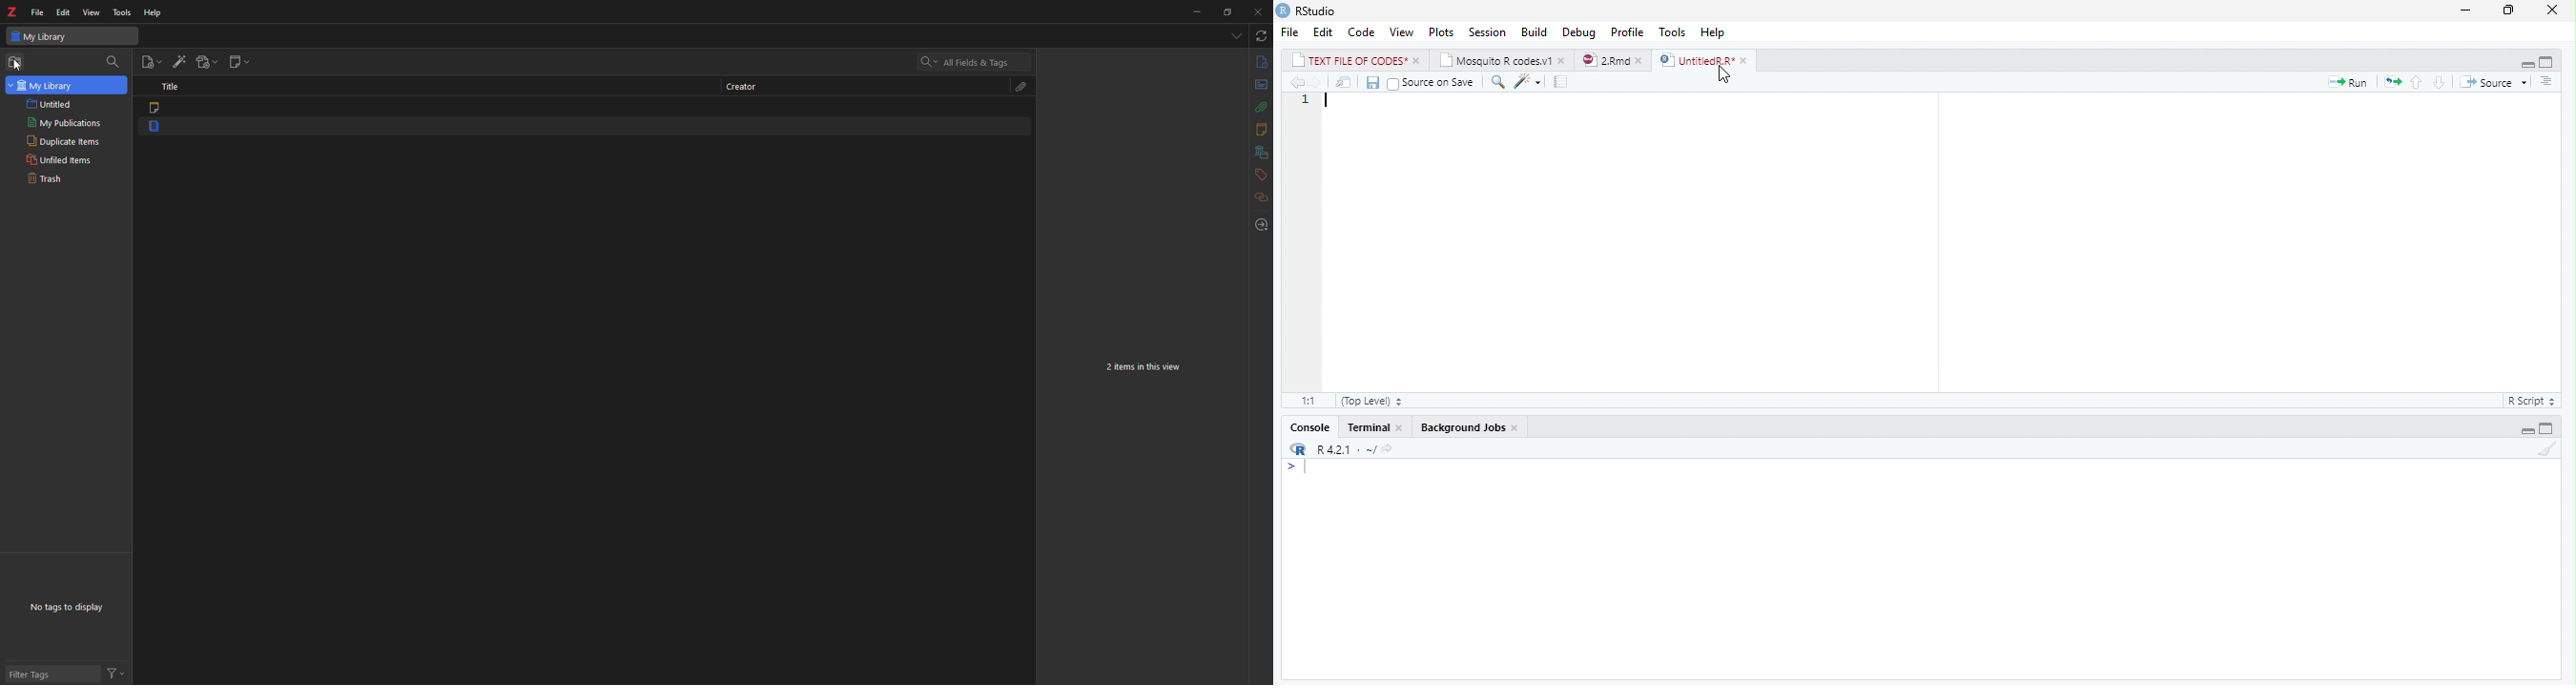 Image resolution: width=2576 pixels, height=700 pixels. Describe the element at coordinates (2488, 83) in the screenshot. I see `Source` at that location.